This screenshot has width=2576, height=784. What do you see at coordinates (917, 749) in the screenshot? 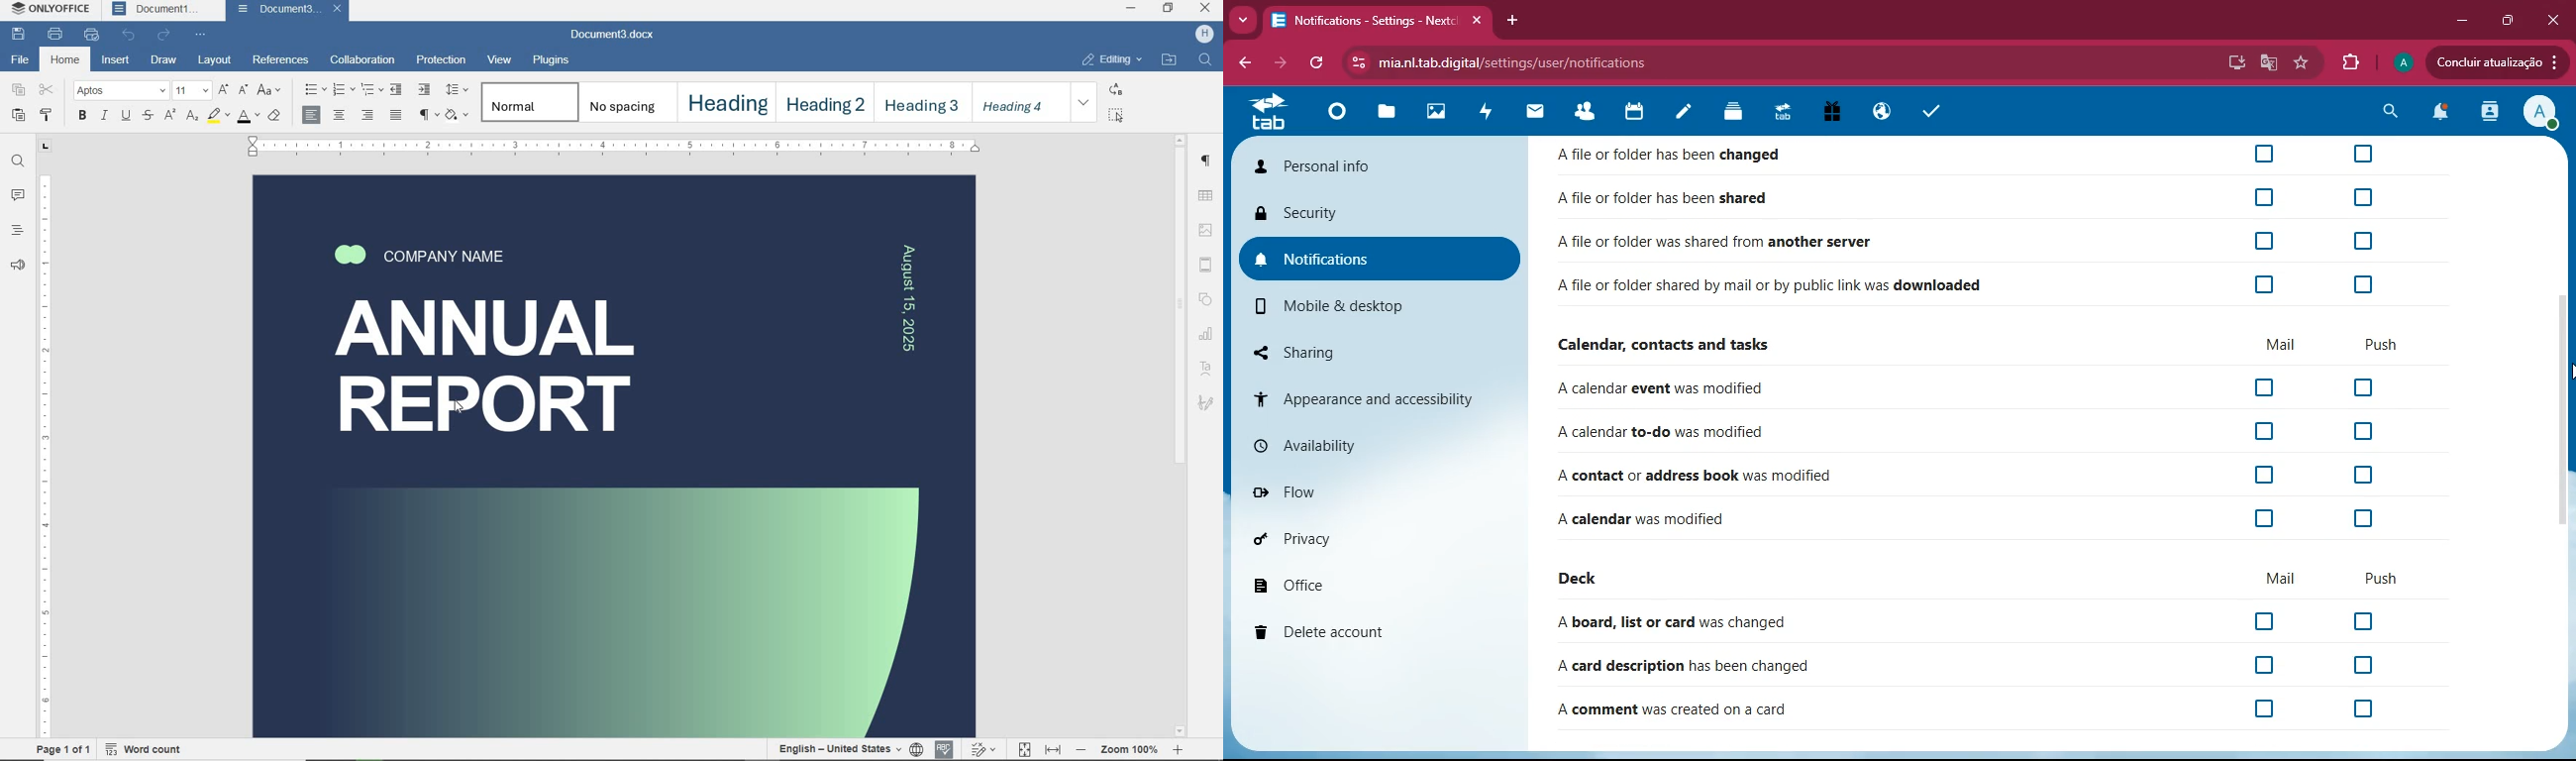
I see `document language` at bounding box center [917, 749].